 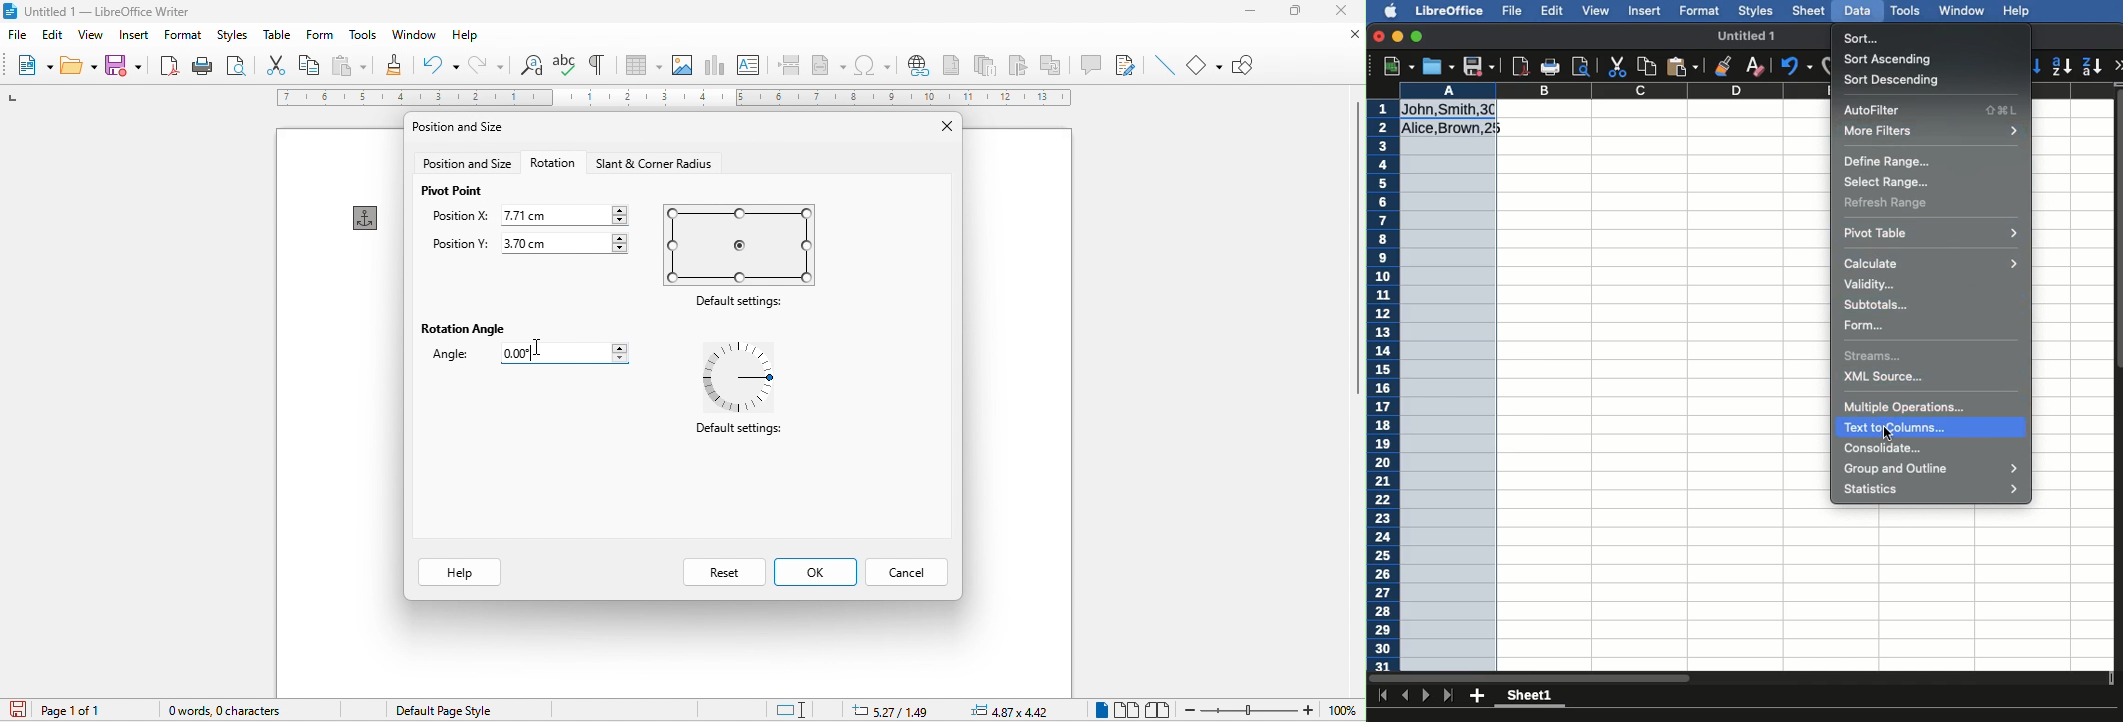 What do you see at coordinates (1448, 376) in the screenshot?
I see `Column A selected` at bounding box center [1448, 376].